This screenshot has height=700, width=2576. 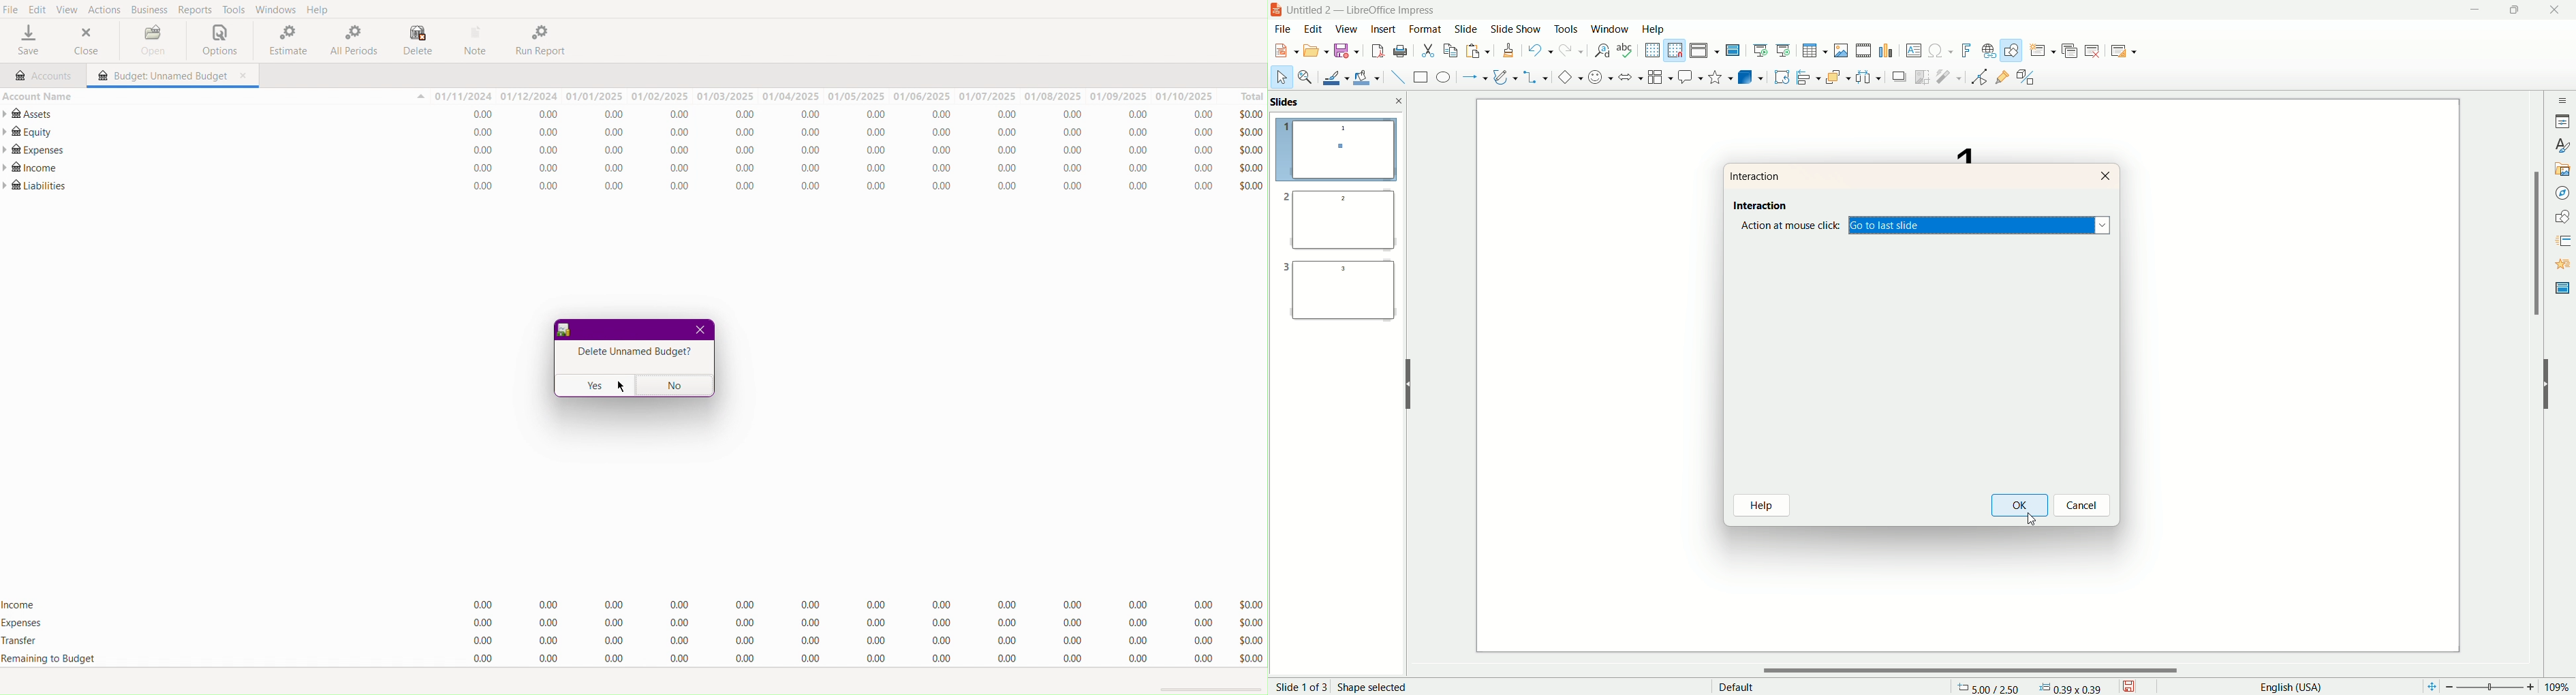 What do you see at coordinates (195, 9) in the screenshot?
I see `Reports` at bounding box center [195, 9].